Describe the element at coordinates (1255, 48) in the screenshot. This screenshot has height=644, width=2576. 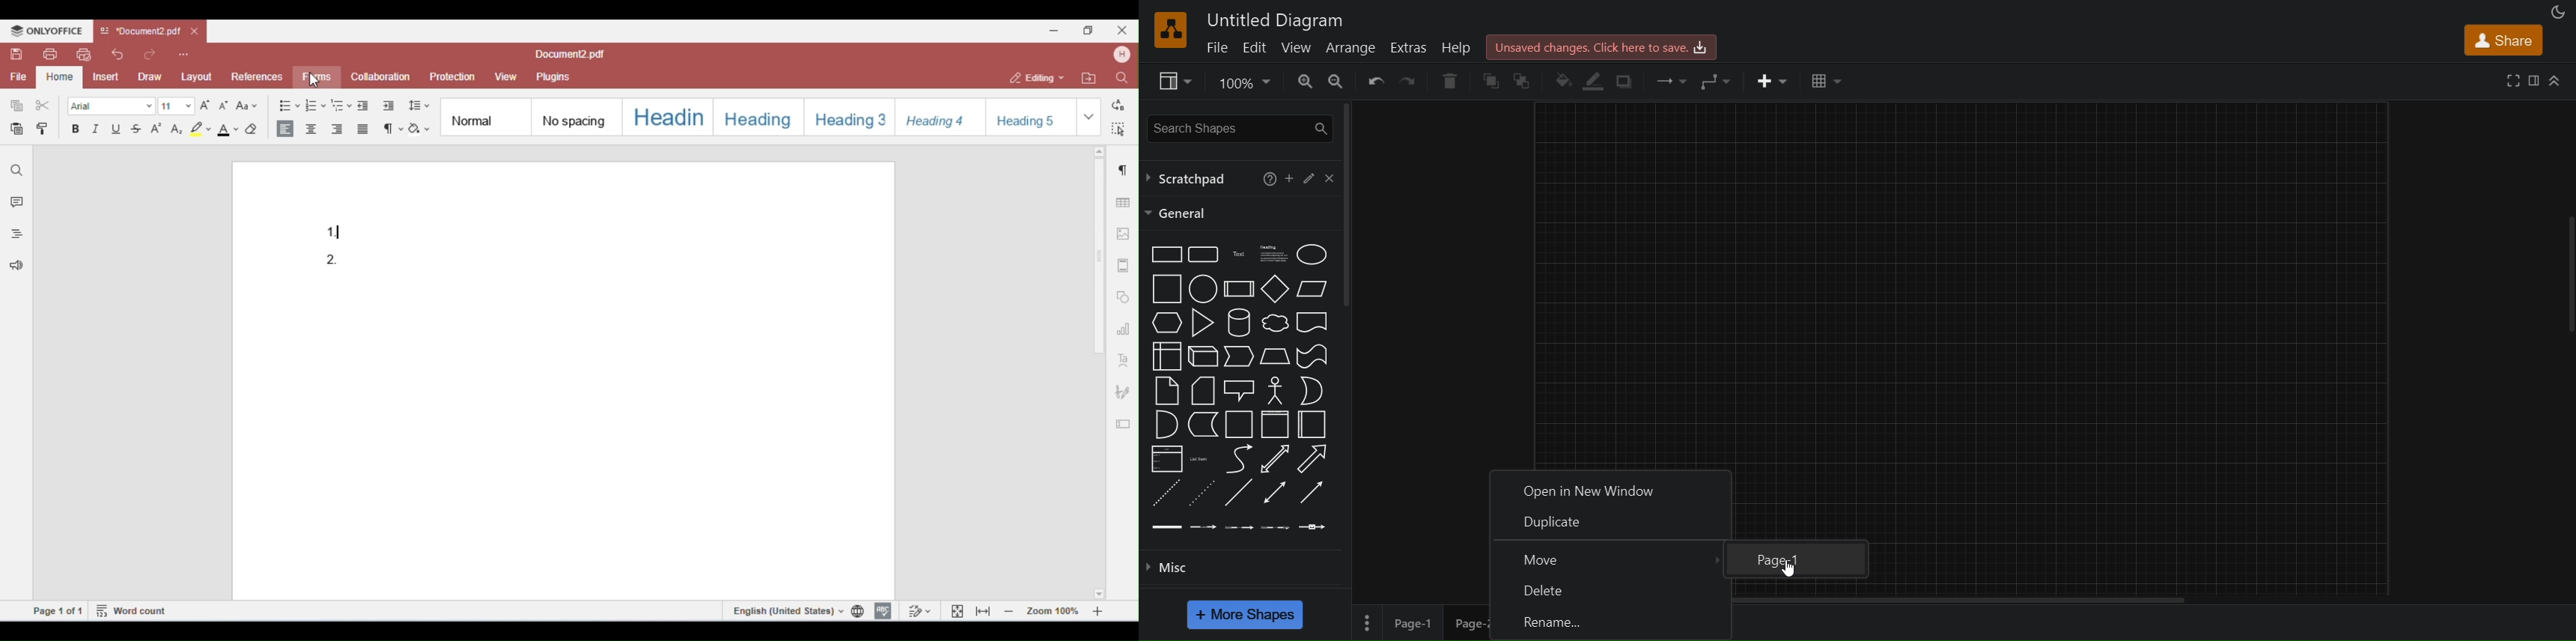
I see `edit` at that location.